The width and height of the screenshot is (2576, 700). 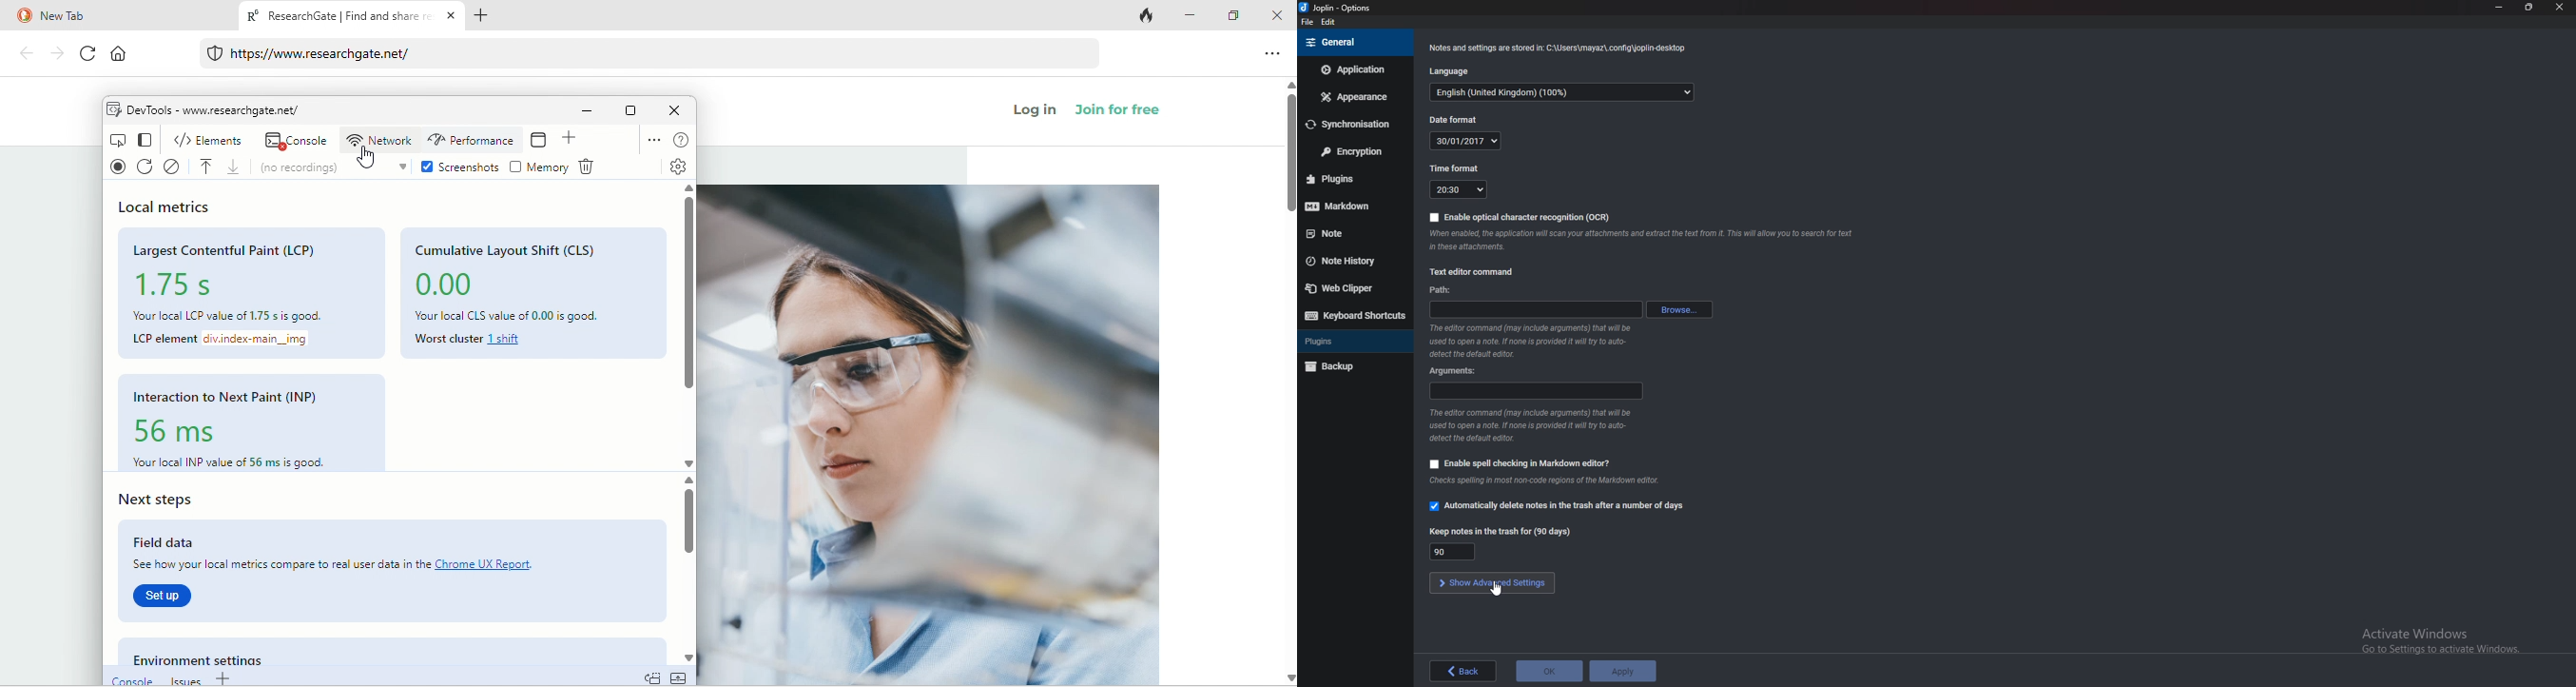 I want to click on info, so click(x=1558, y=47).